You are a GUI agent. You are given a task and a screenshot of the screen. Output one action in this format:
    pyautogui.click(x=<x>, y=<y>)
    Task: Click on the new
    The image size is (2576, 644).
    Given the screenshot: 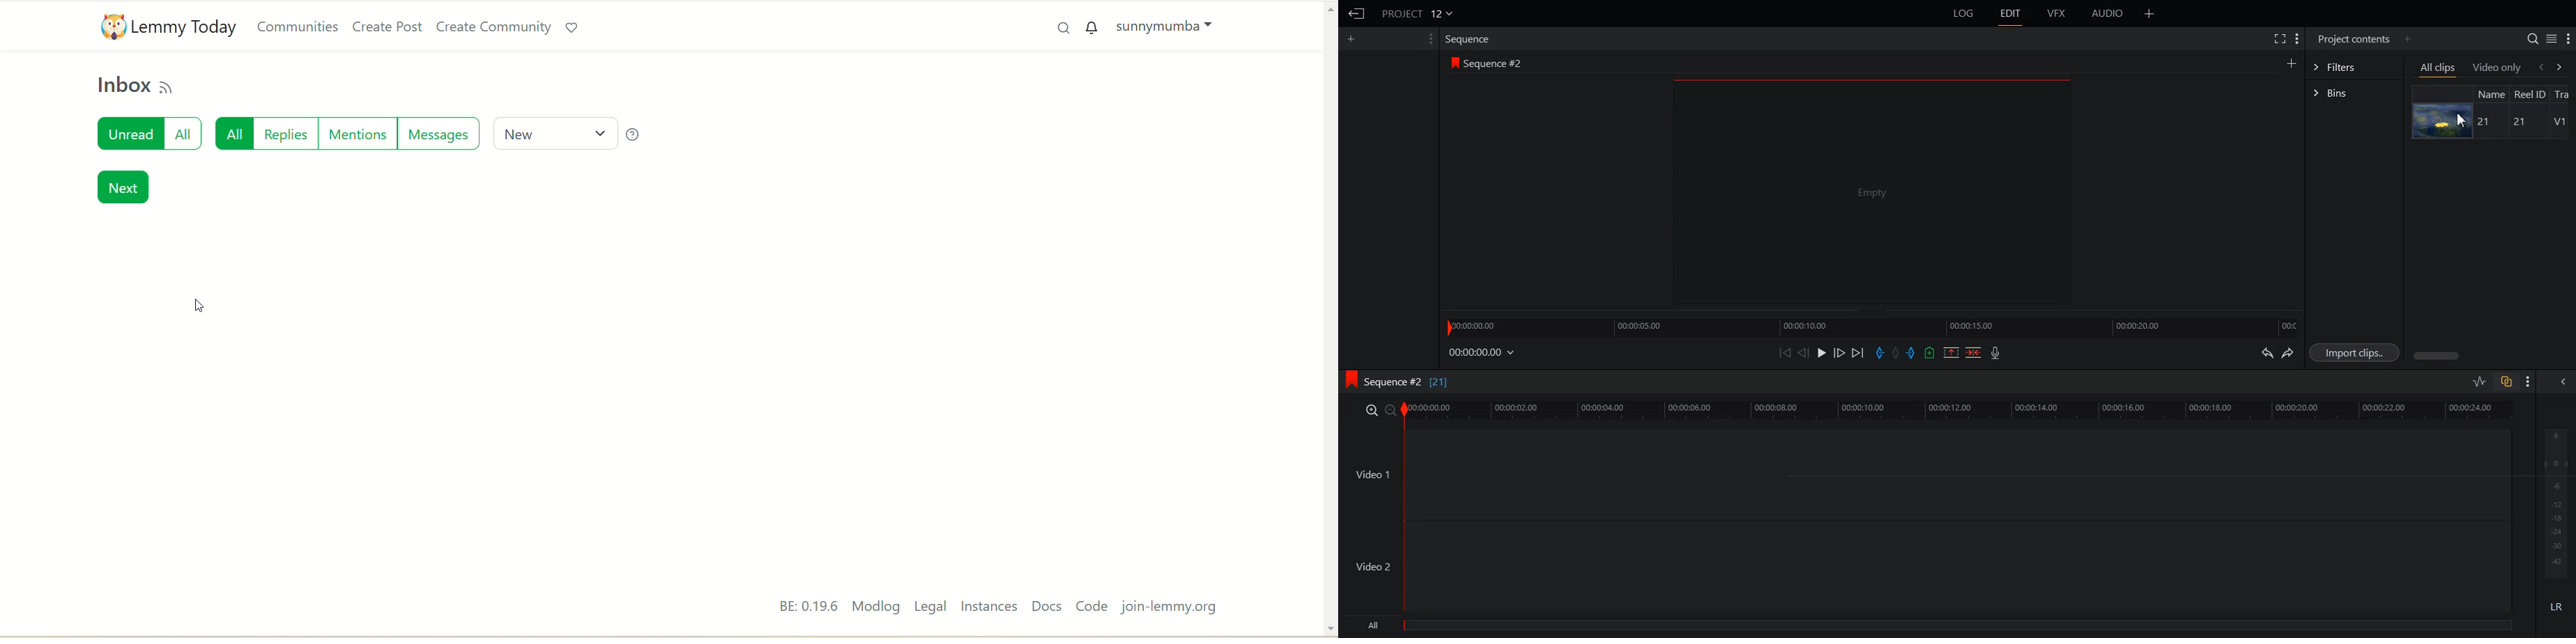 What is the action you would take?
    pyautogui.click(x=552, y=134)
    